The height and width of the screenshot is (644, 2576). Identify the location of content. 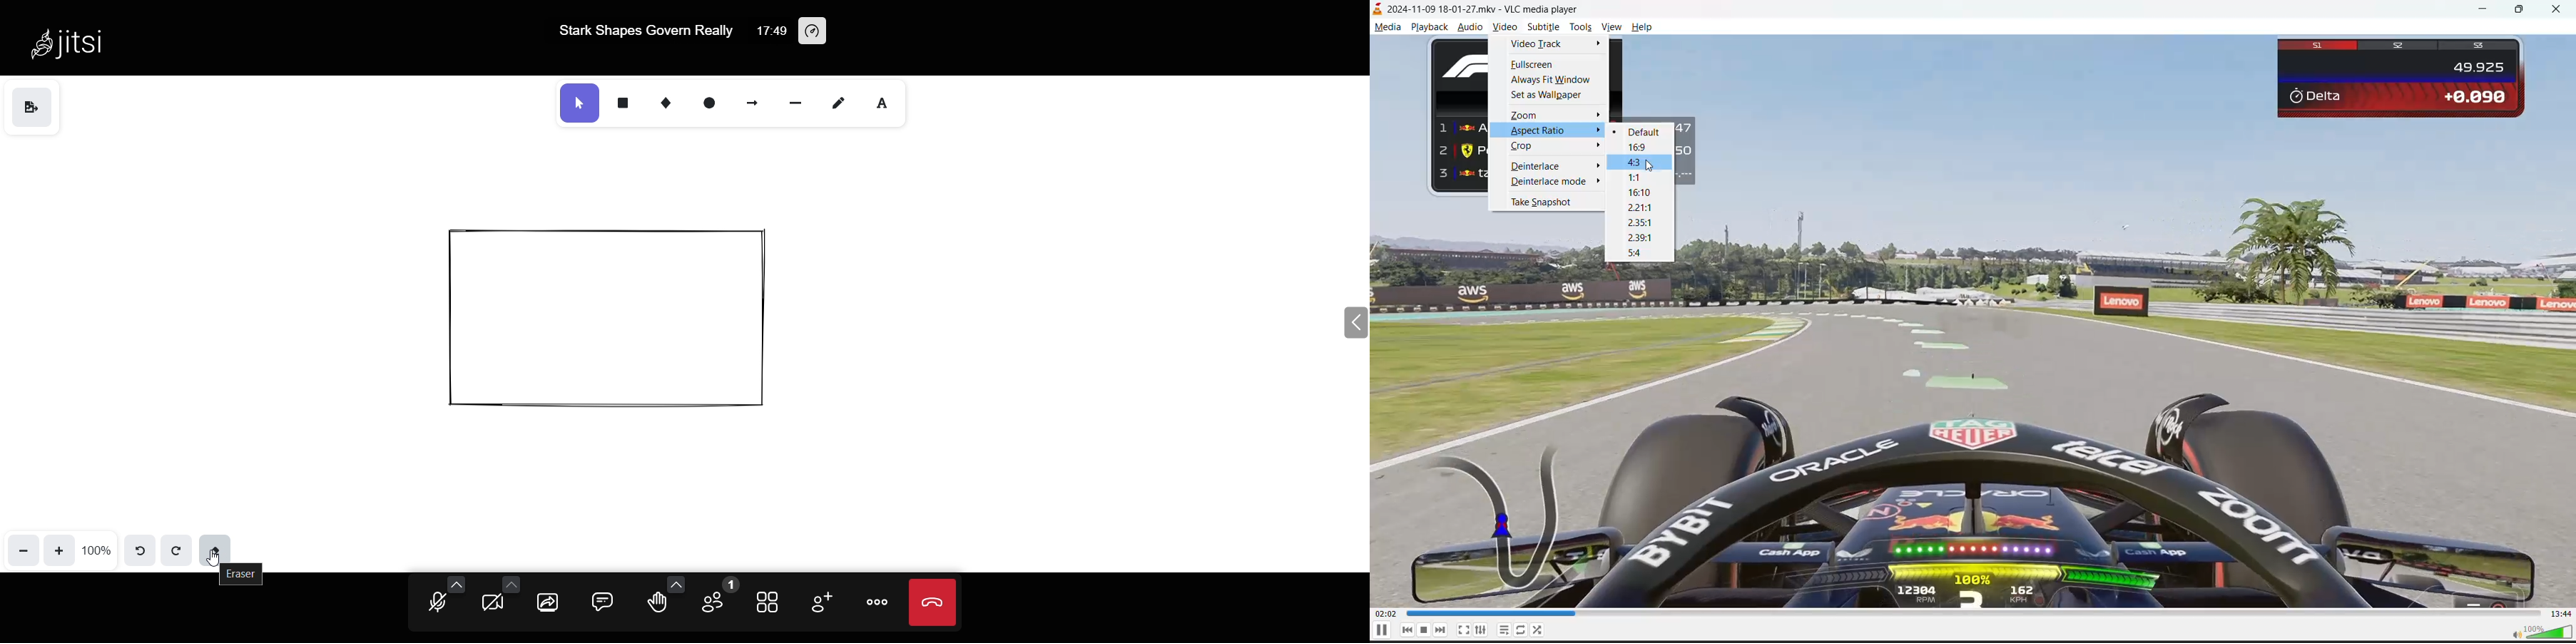
(608, 322).